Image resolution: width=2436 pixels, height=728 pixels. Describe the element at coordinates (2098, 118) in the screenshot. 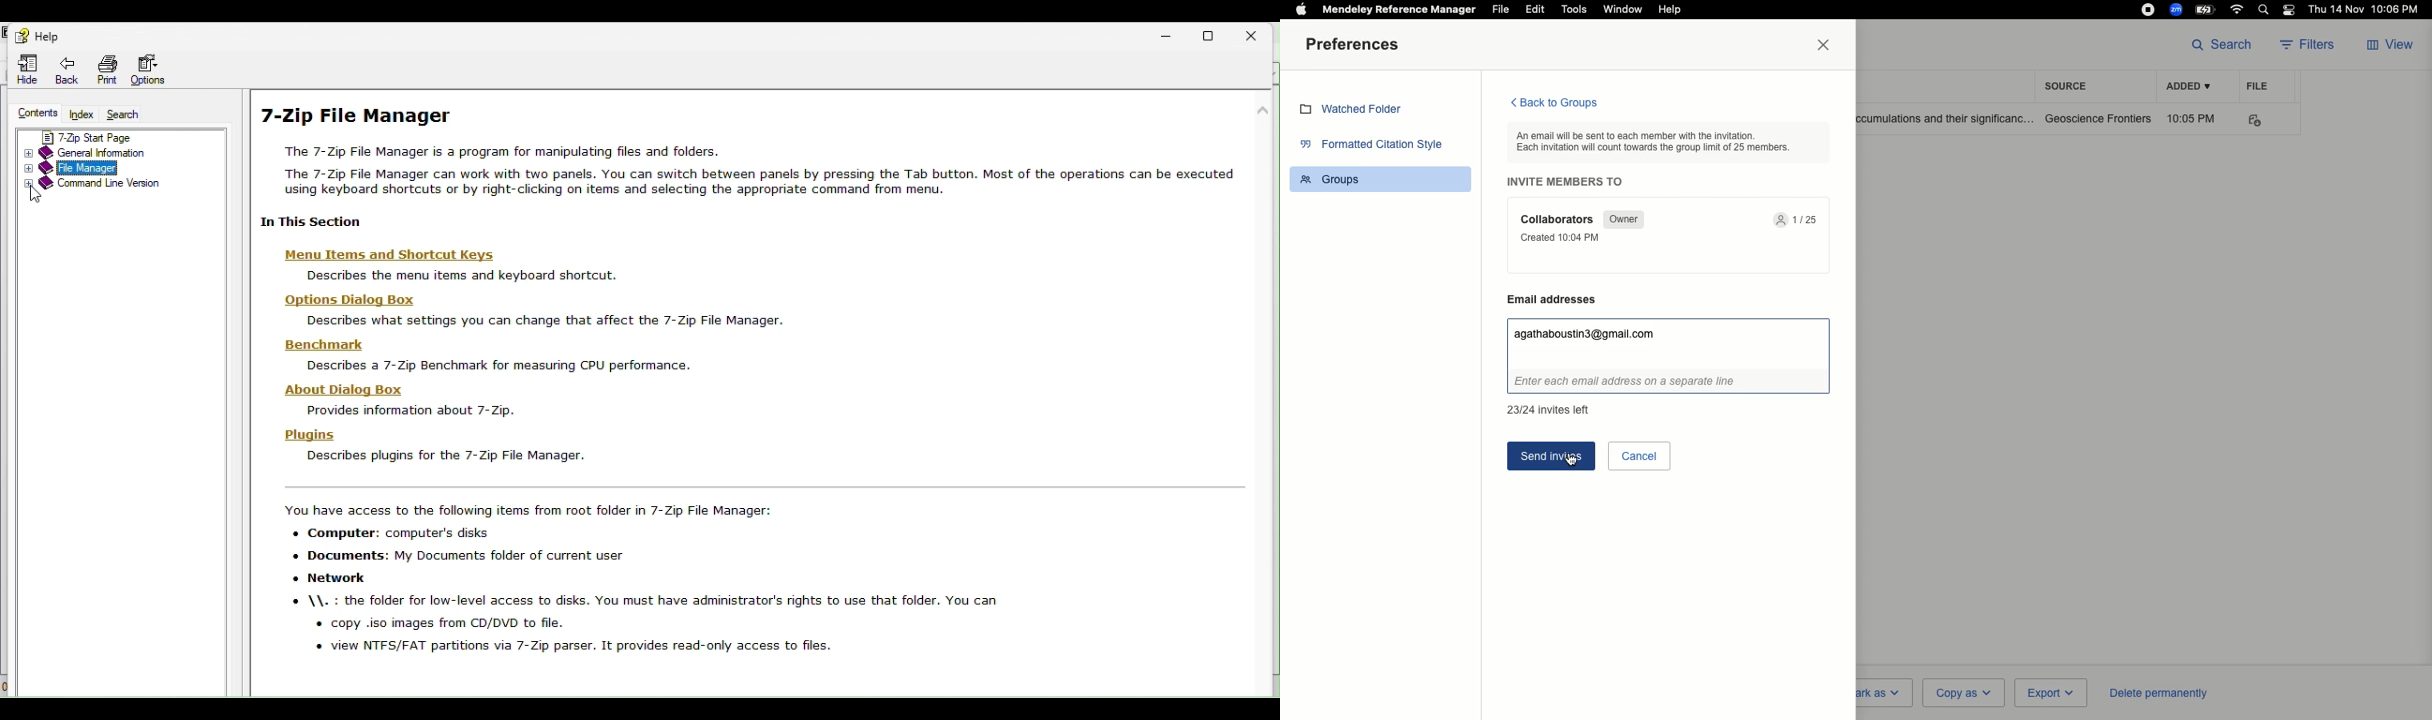

I see `Geoscience frontiers` at that location.